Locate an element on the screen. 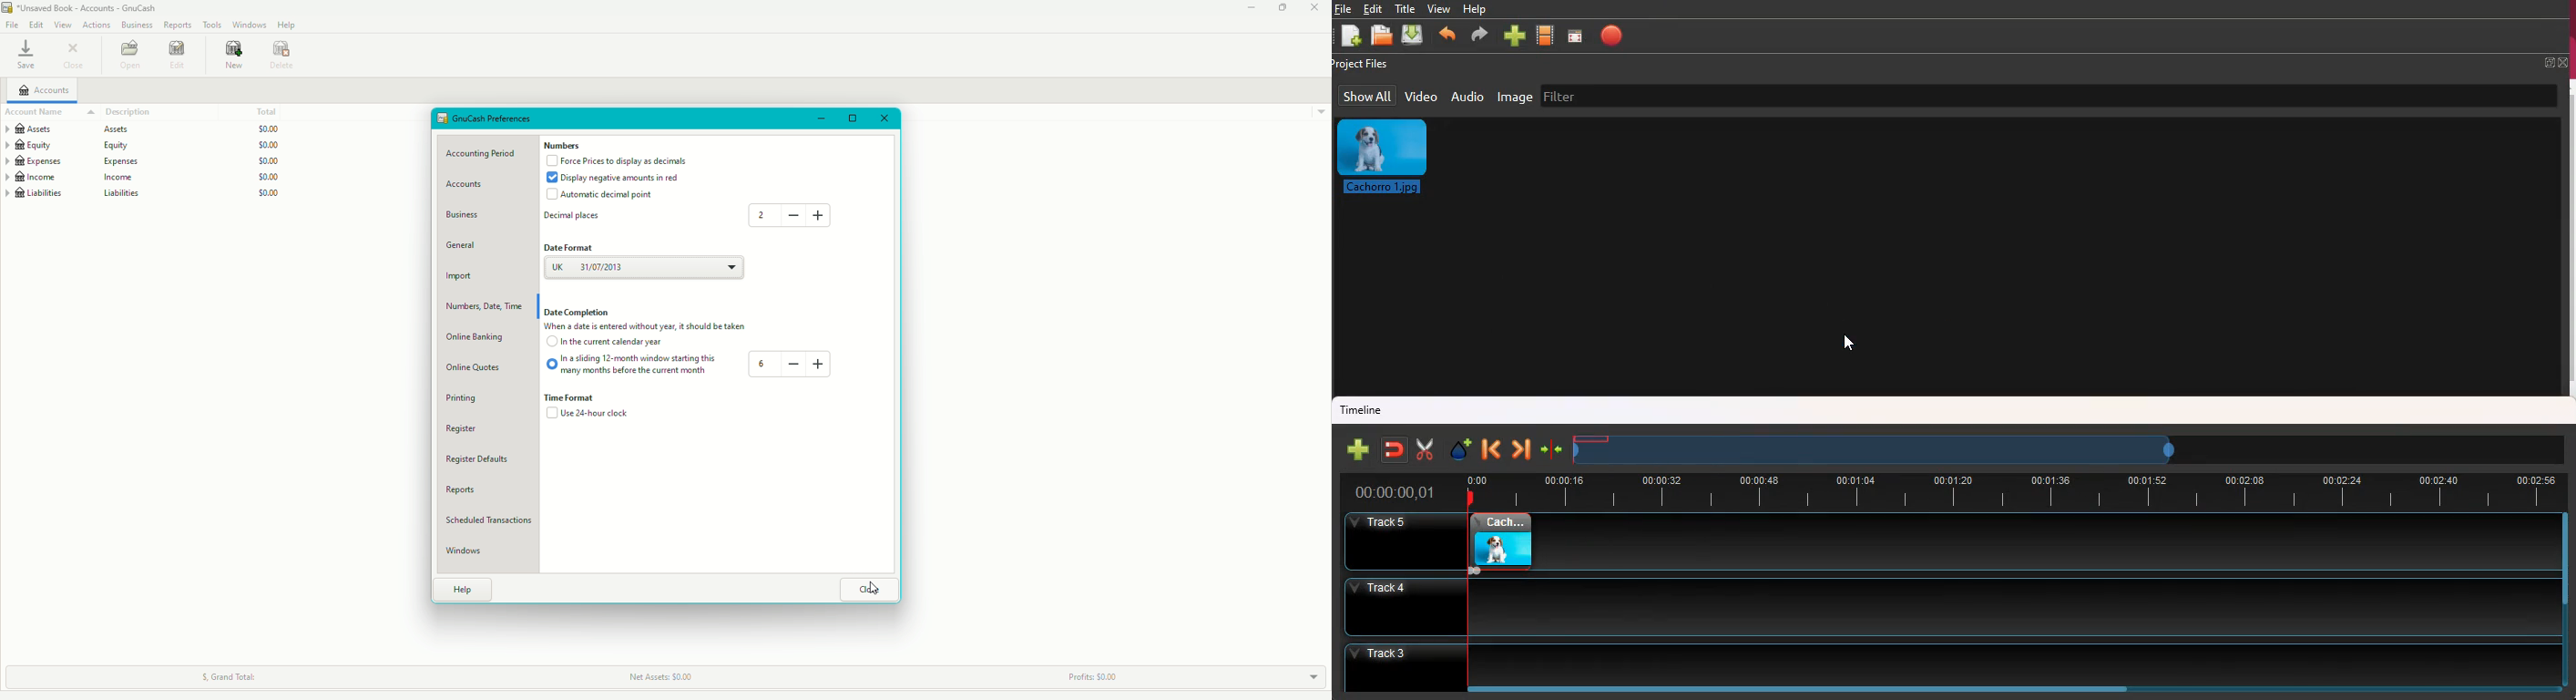 This screenshot has height=700, width=2576. Save is located at coordinates (25, 57).